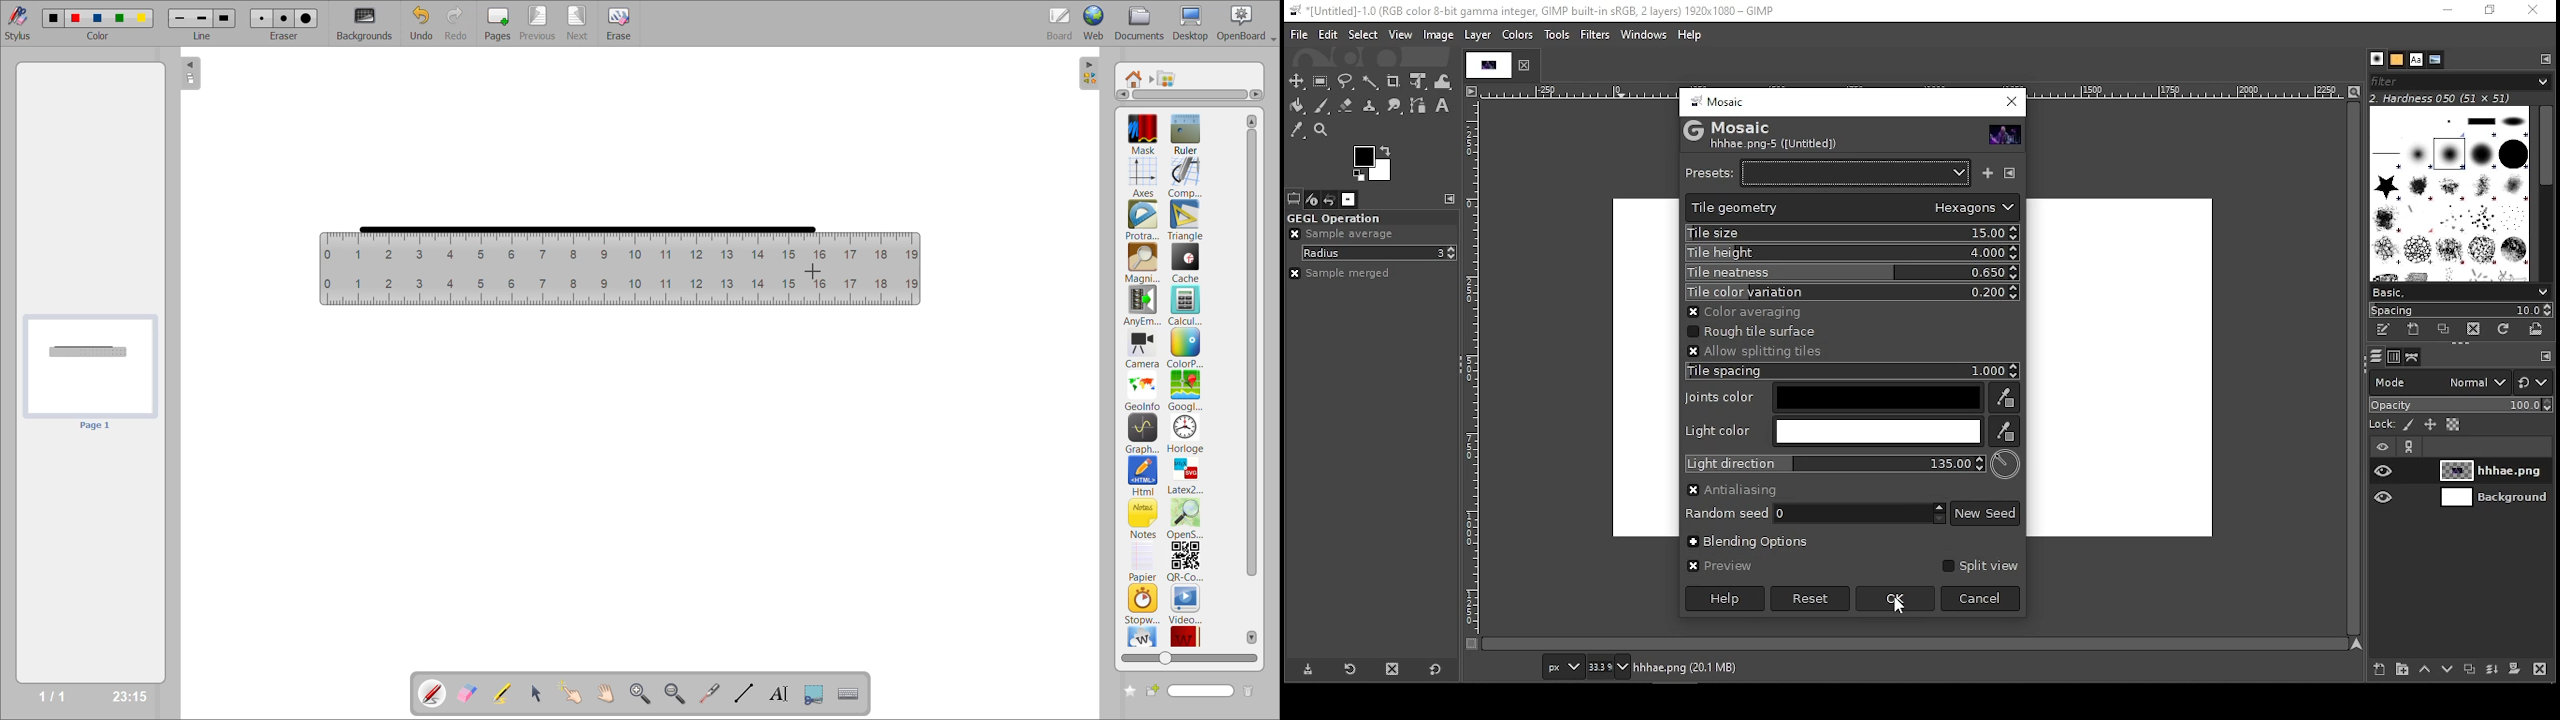 The width and height of the screenshot is (2576, 728). I want to click on light color, so click(1831, 431).